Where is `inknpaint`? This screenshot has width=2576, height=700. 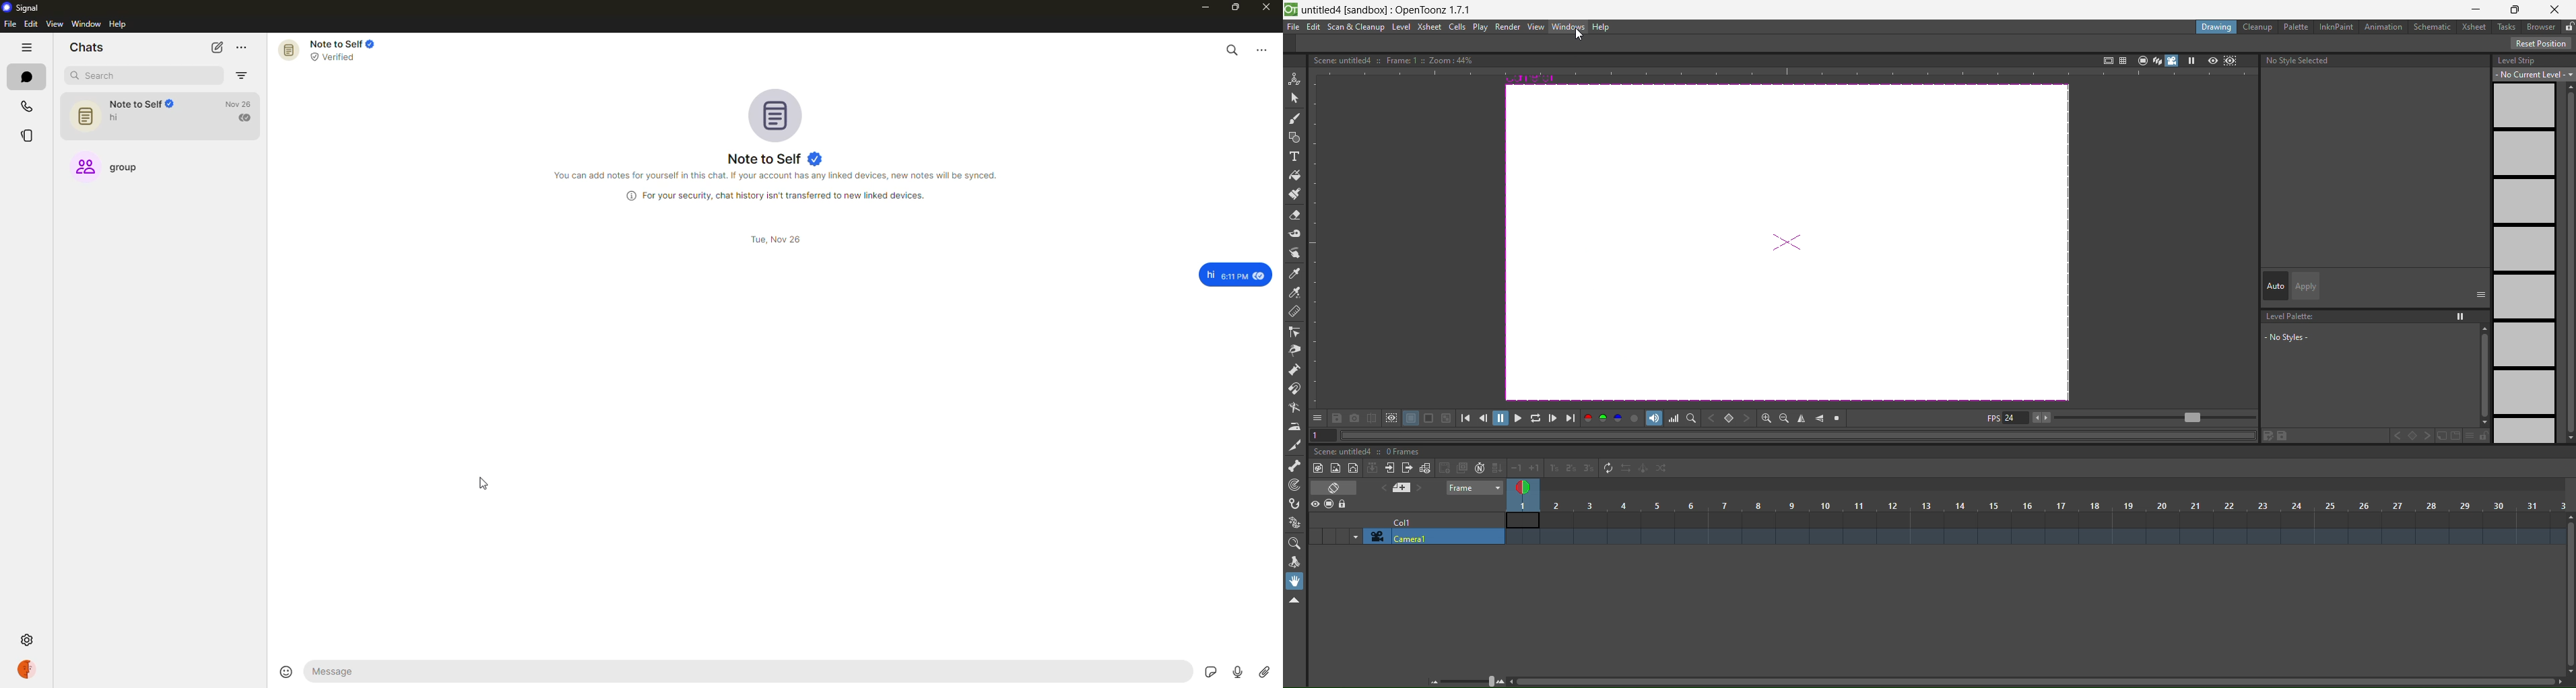 inknpaint is located at coordinates (2336, 26).